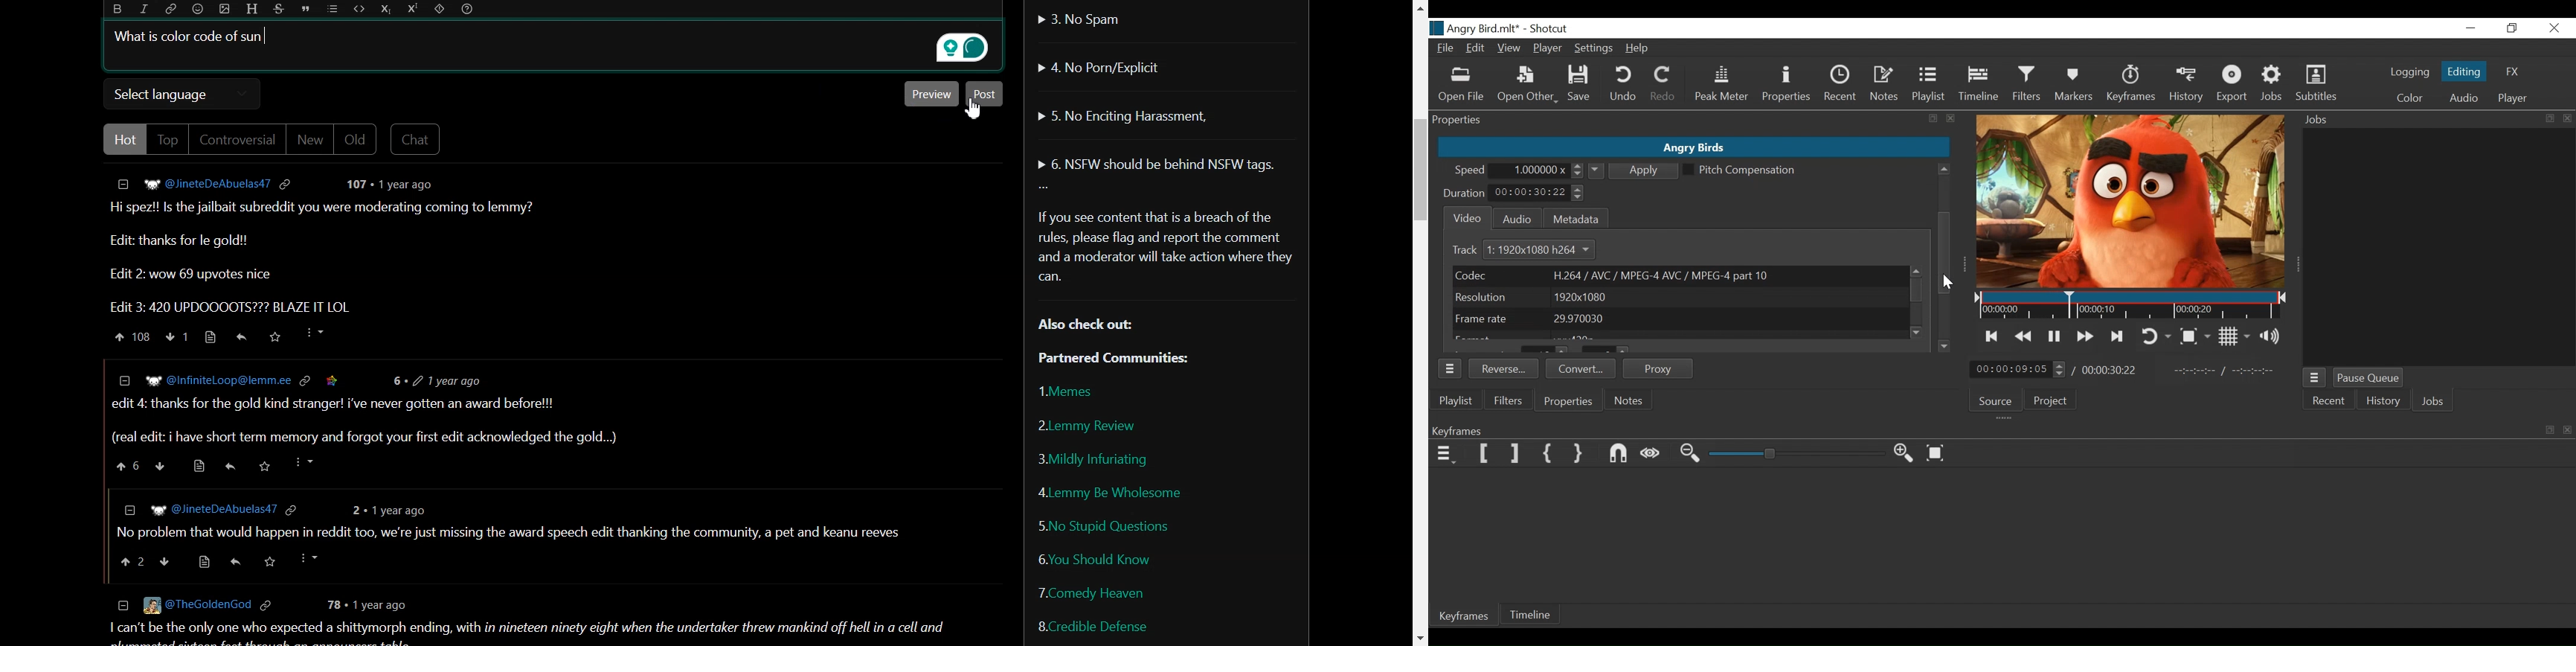 This screenshot has width=2576, height=672. Describe the element at coordinates (1465, 218) in the screenshot. I see `Video` at that location.